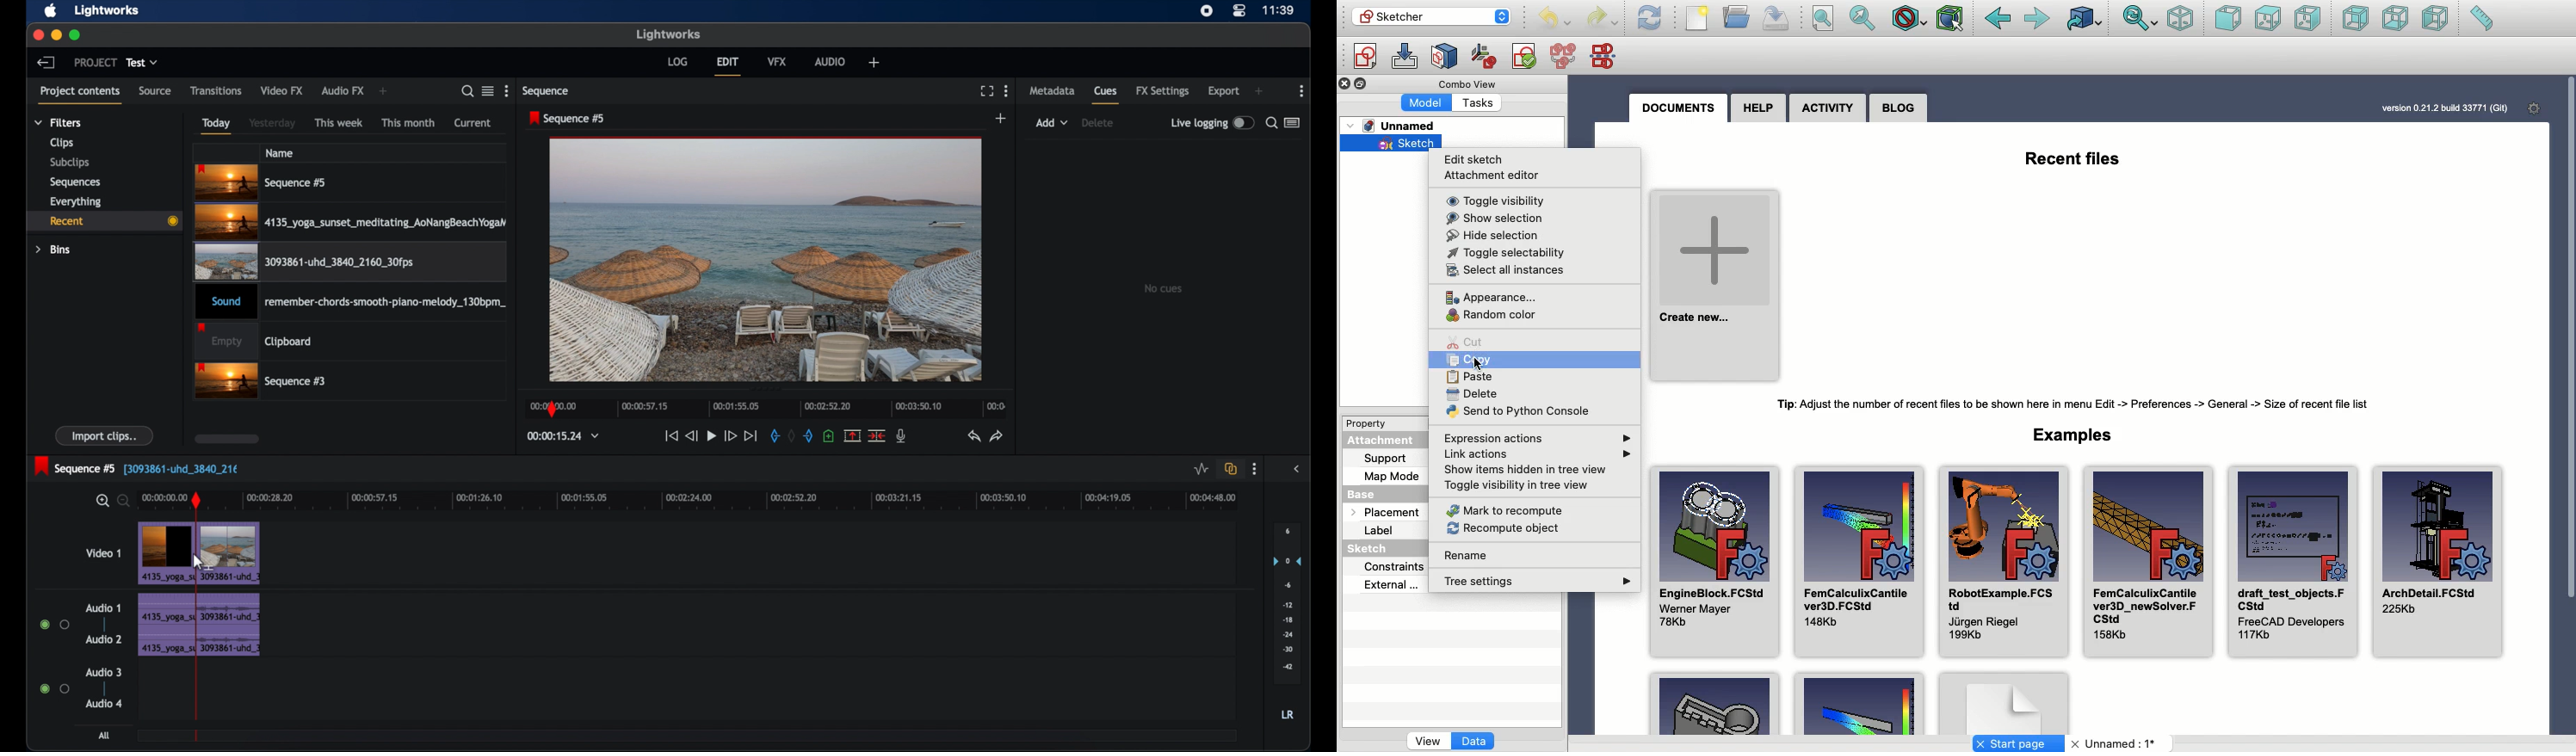  What do you see at coordinates (1098, 123) in the screenshot?
I see `delete` at bounding box center [1098, 123].